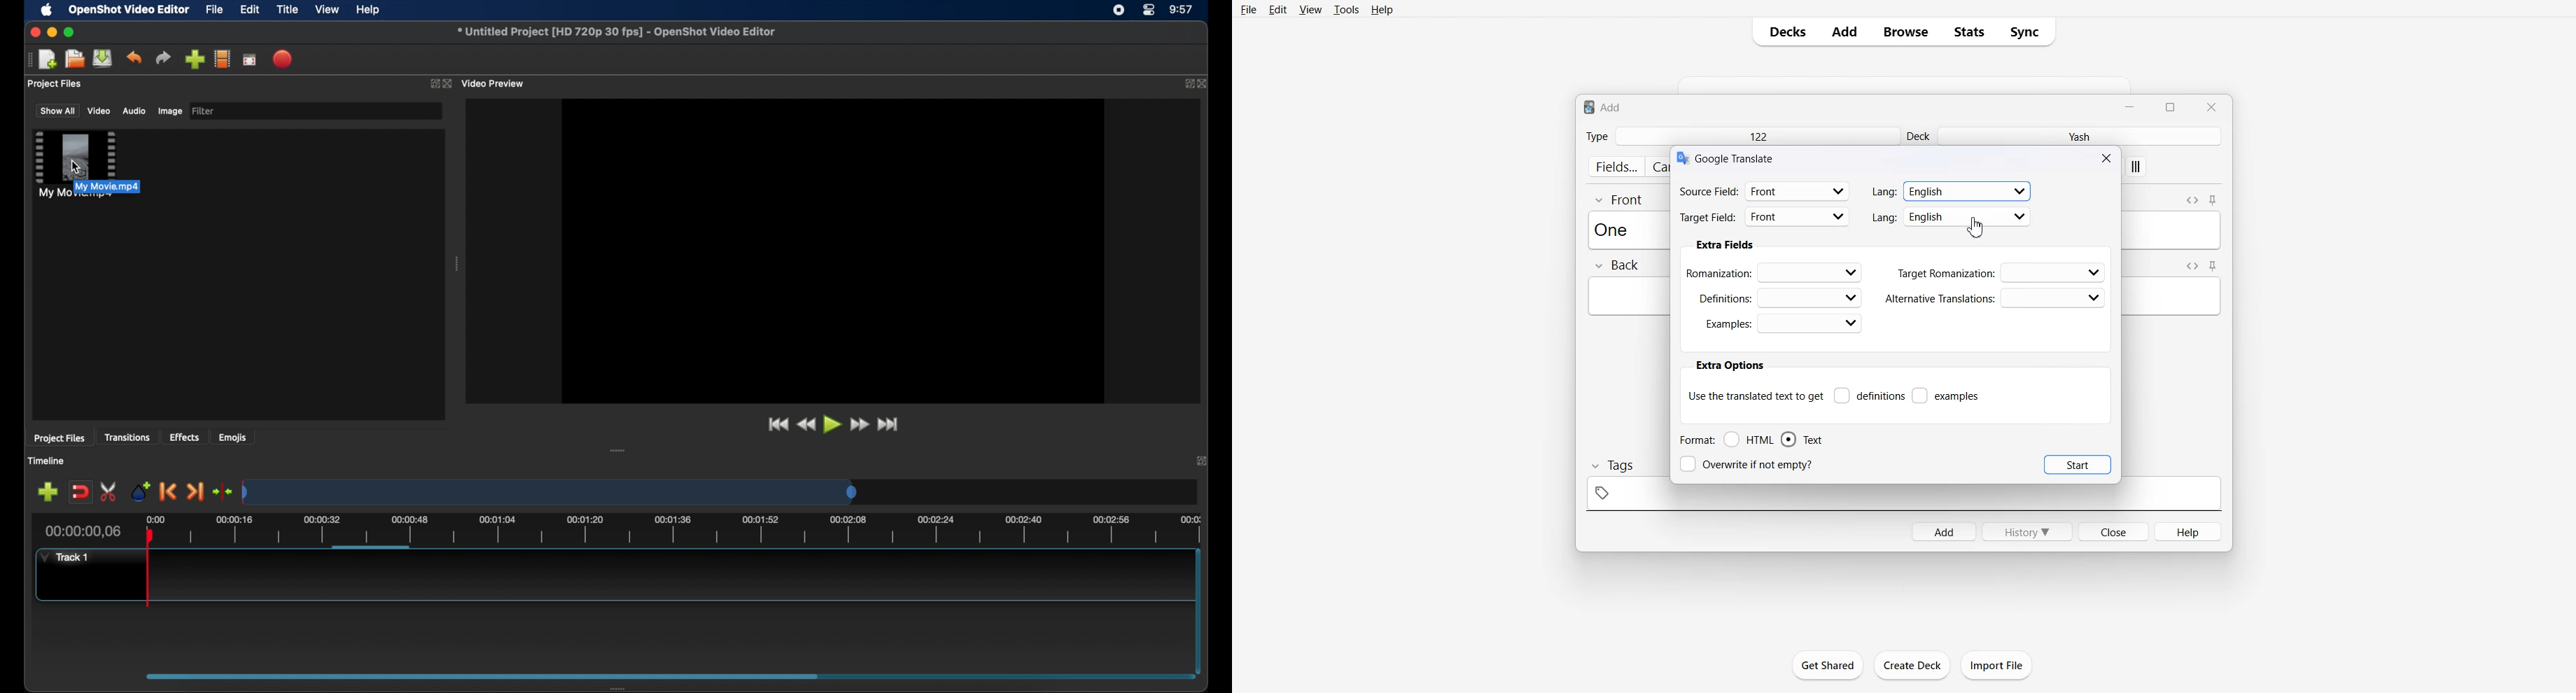 The height and width of the screenshot is (700, 2576). I want to click on rewind, so click(806, 425).